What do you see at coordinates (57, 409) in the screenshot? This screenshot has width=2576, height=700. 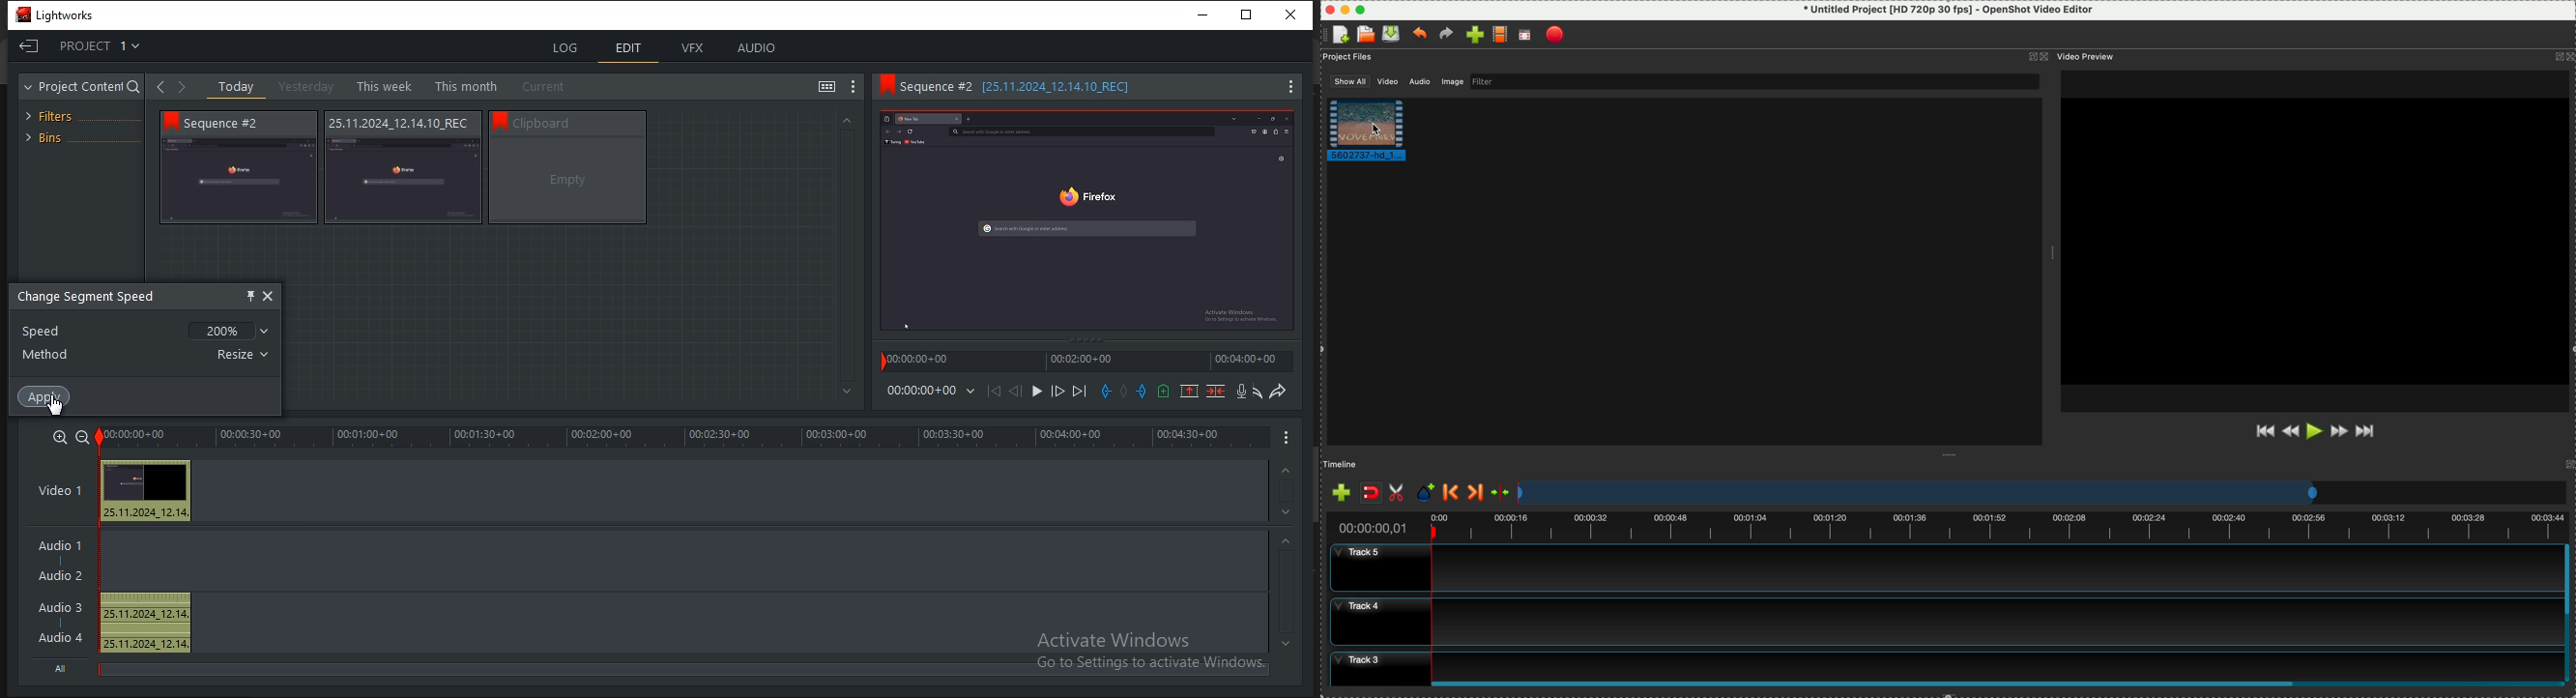 I see `pointer cursor` at bounding box center [57, 409].